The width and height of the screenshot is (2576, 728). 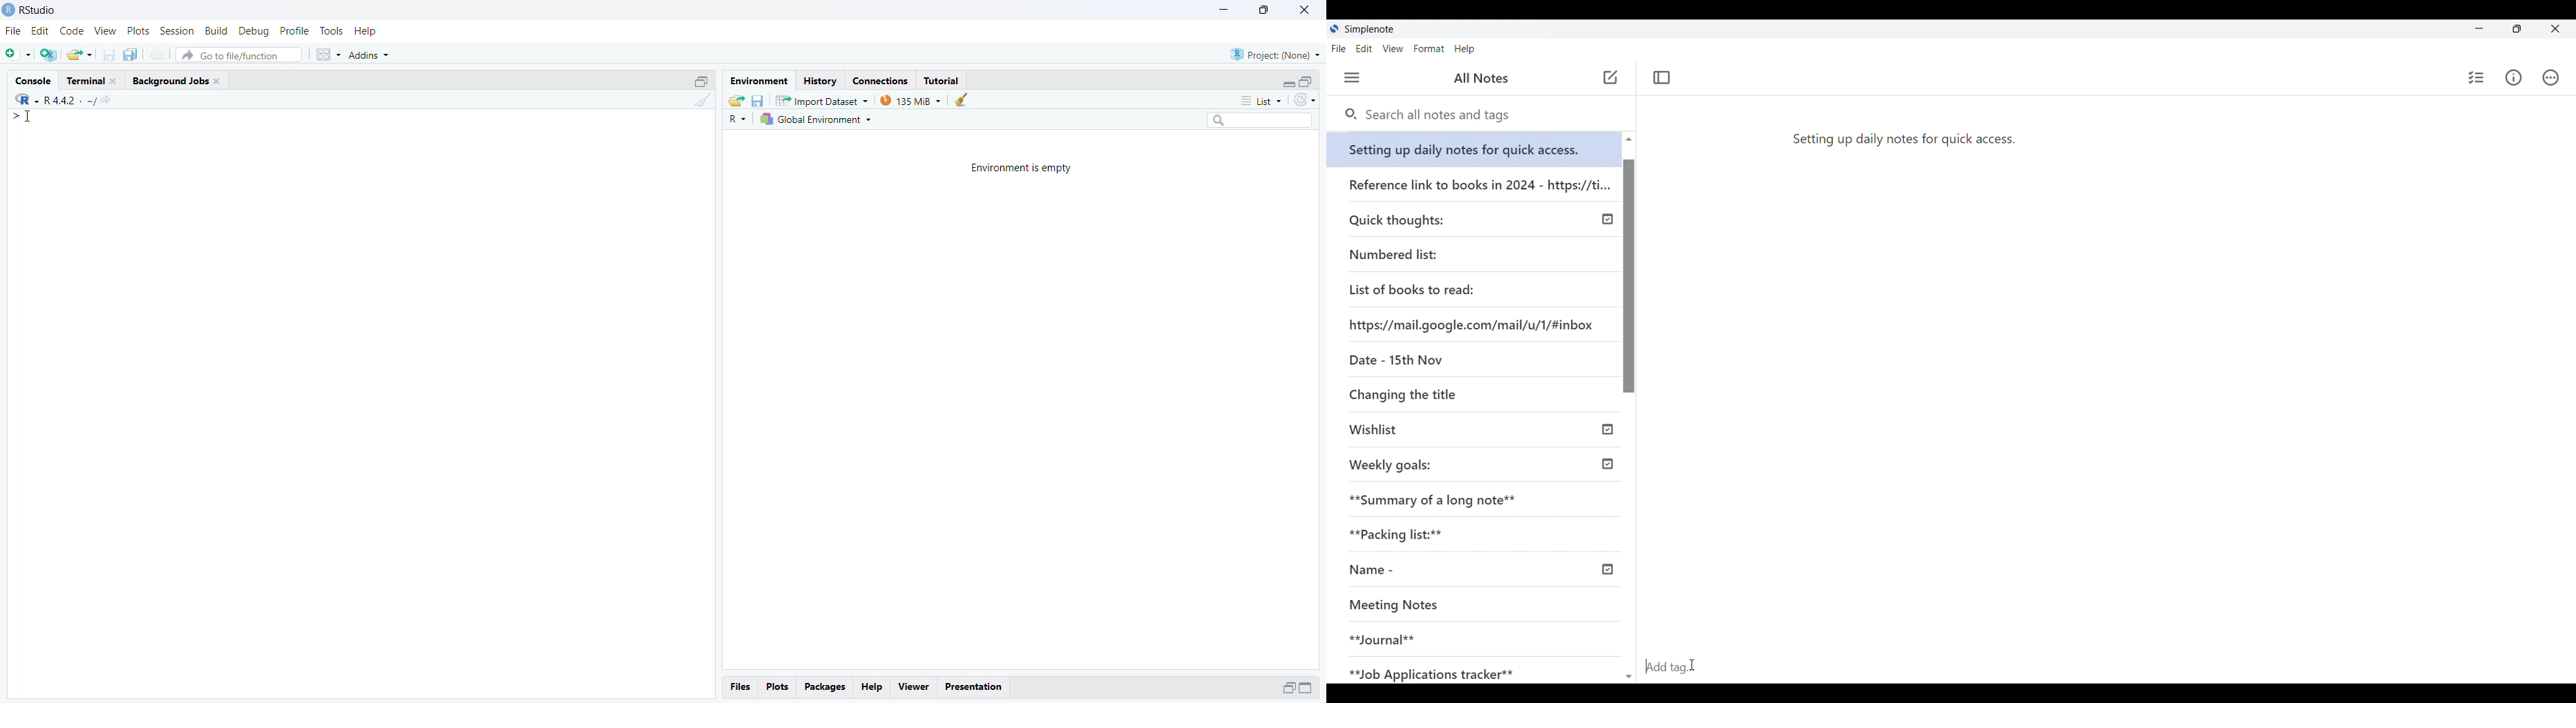 I want to click on Refresh the list of objects in the environment, so click(x=1306, y=101).